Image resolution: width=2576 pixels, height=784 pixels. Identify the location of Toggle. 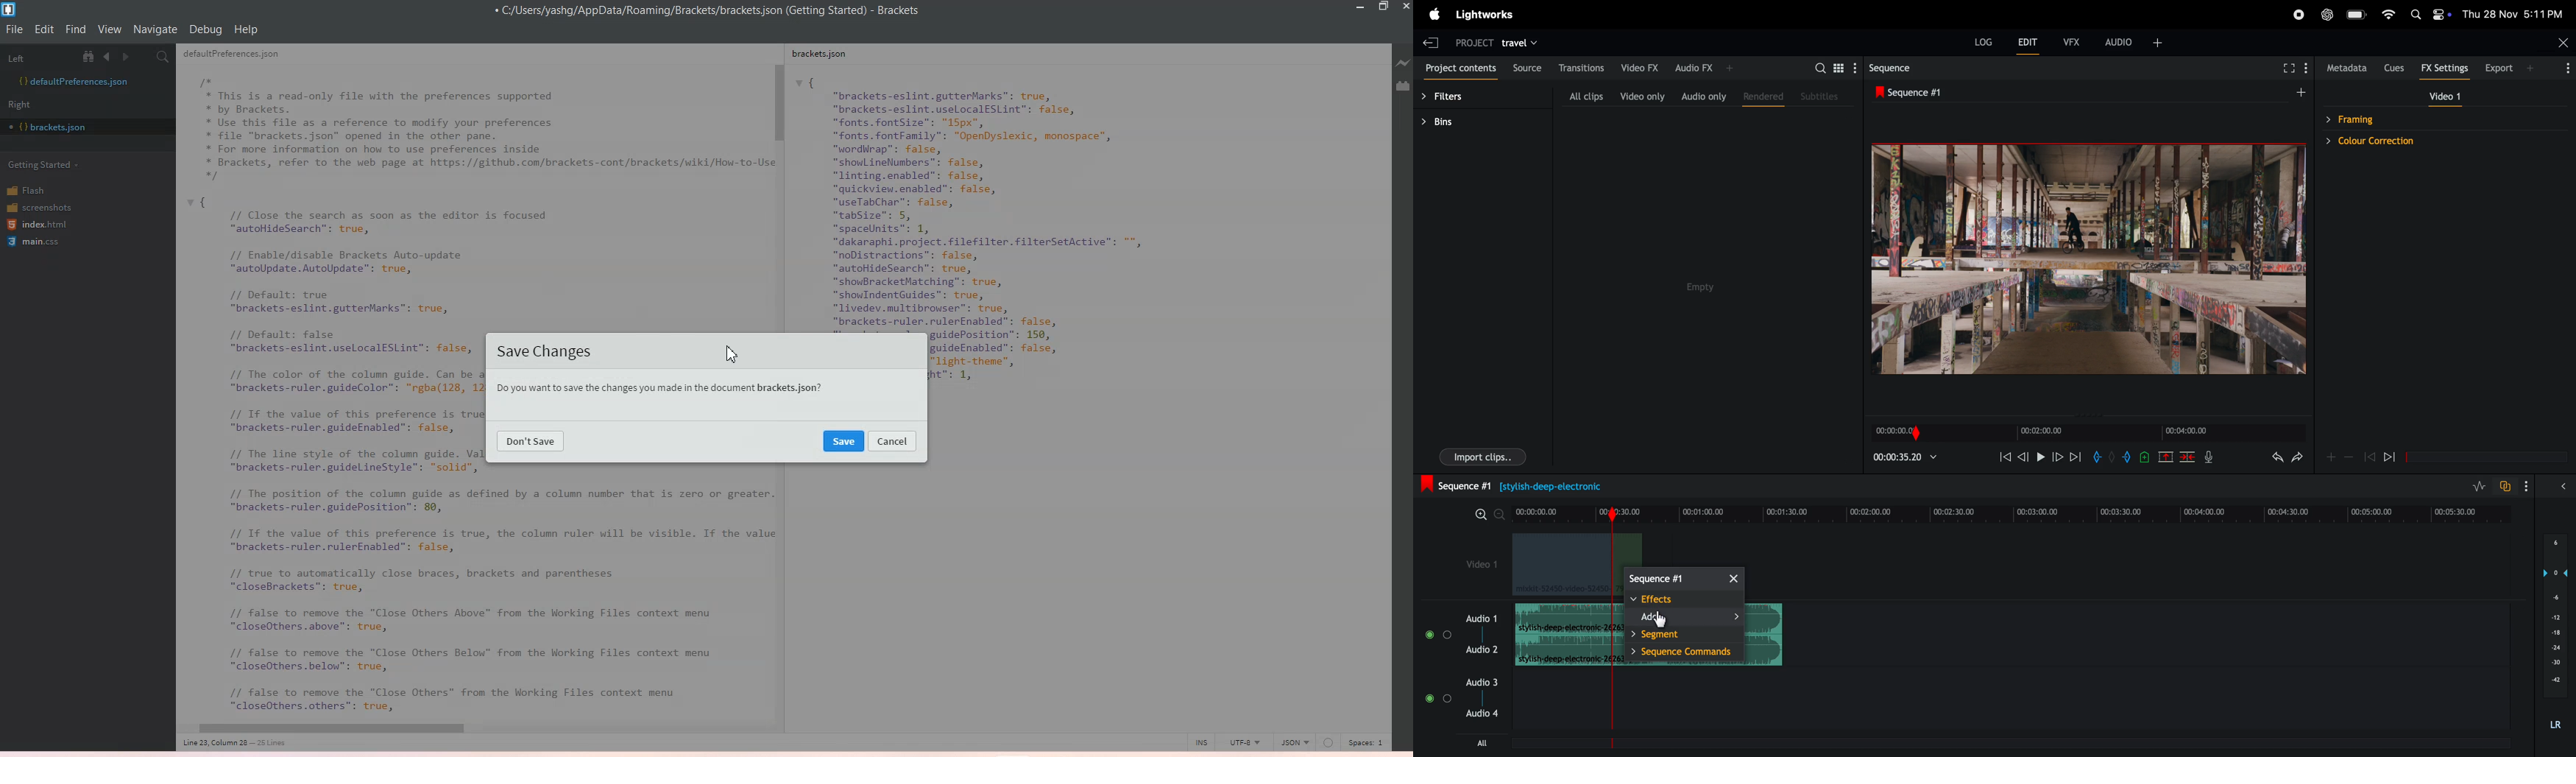
(1448, 699).